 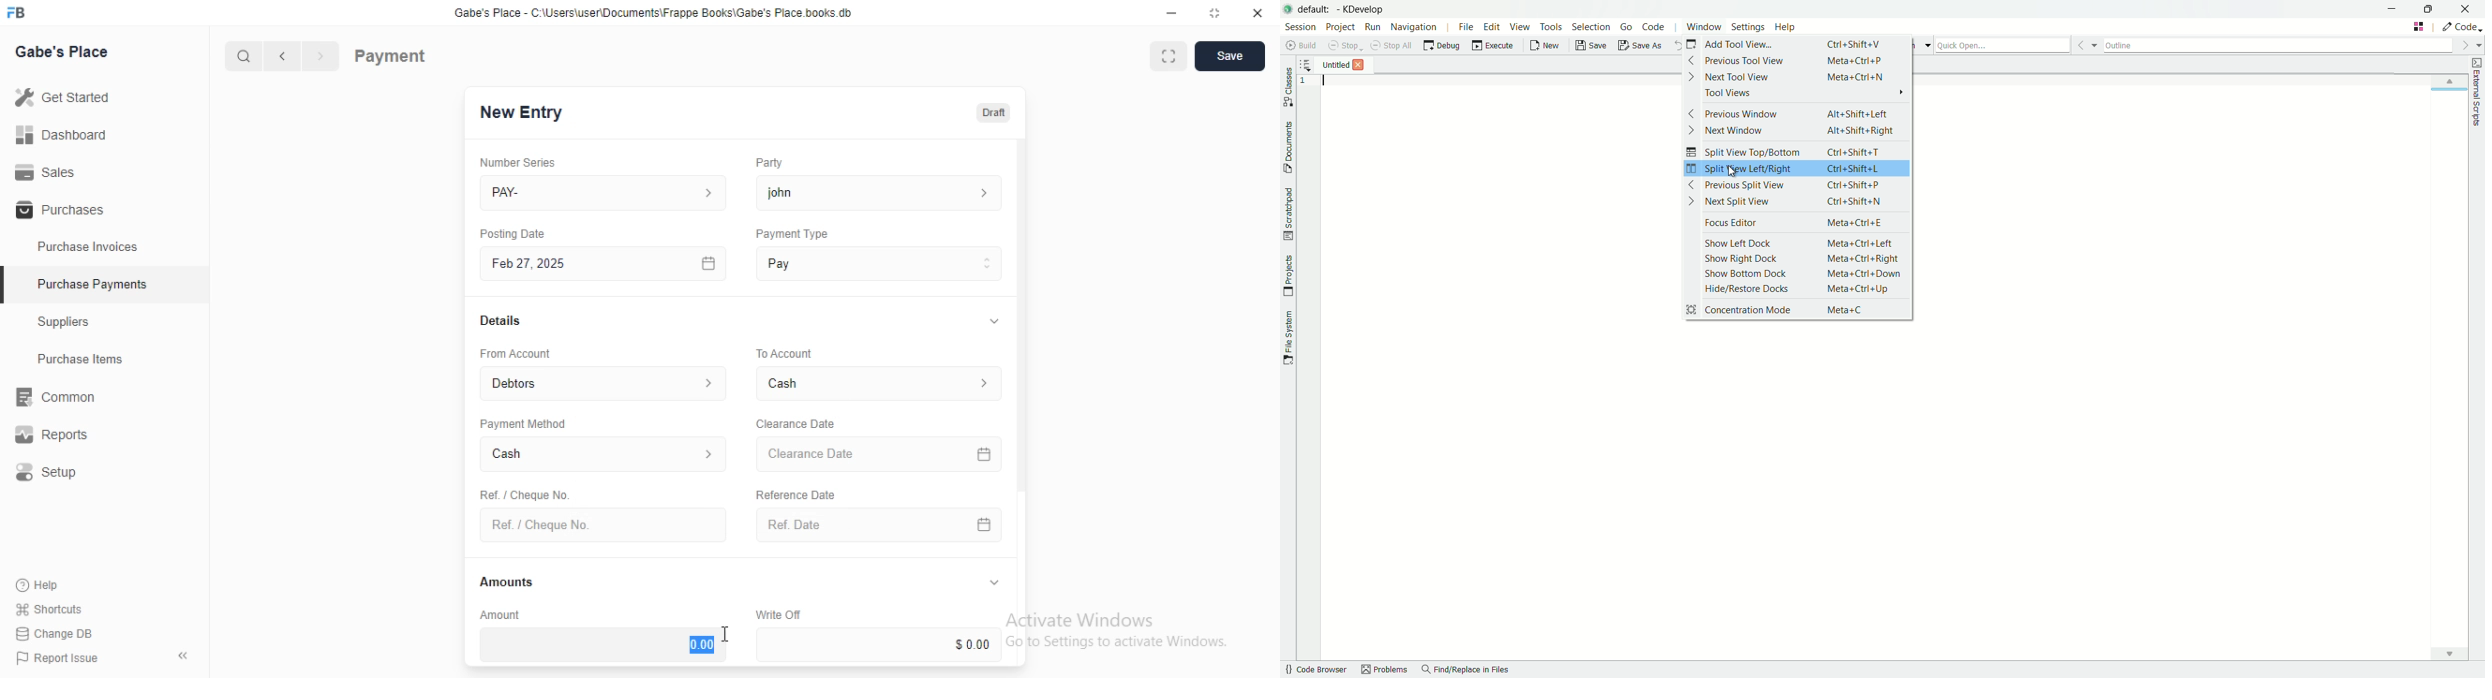 I want to click on Posting Date, so click(x=514, y=233).